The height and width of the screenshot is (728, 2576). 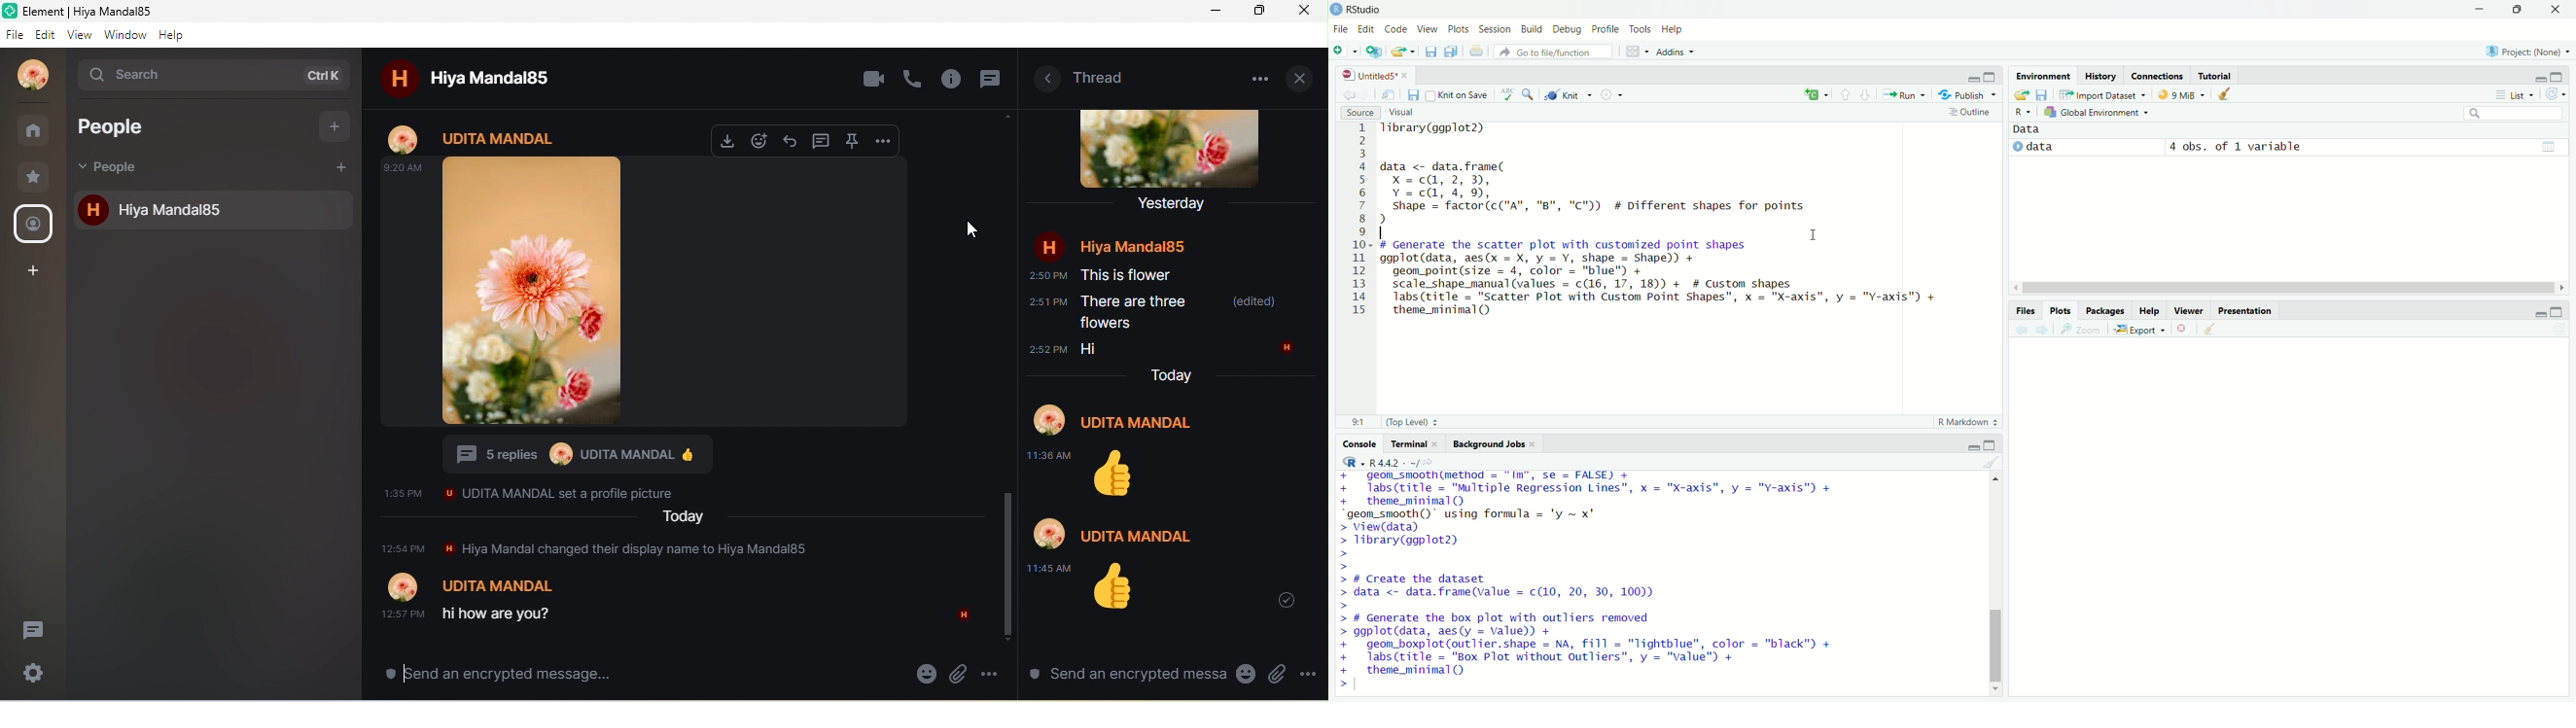 I want to click on Go to next section/chunk, so click(x=1864, y=94).